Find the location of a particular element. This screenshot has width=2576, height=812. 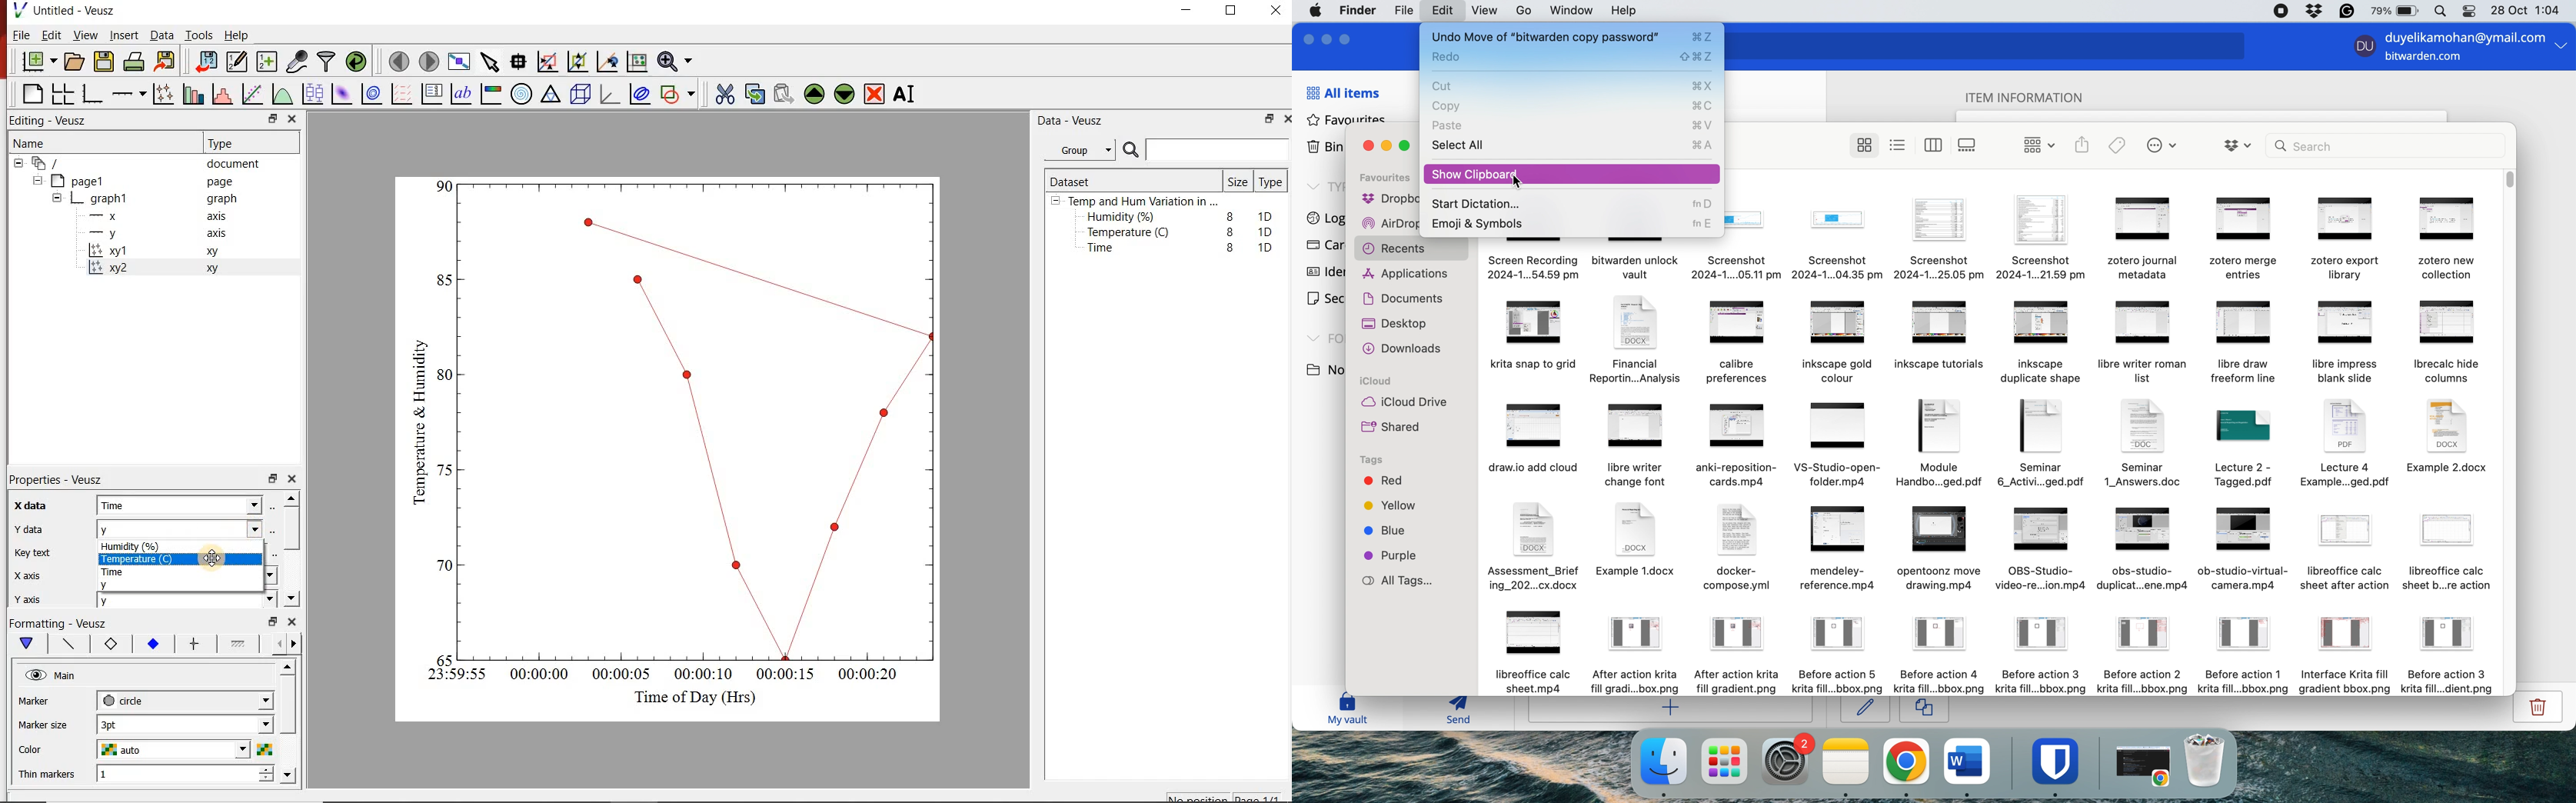

x data is located at coordinates (39, 501).